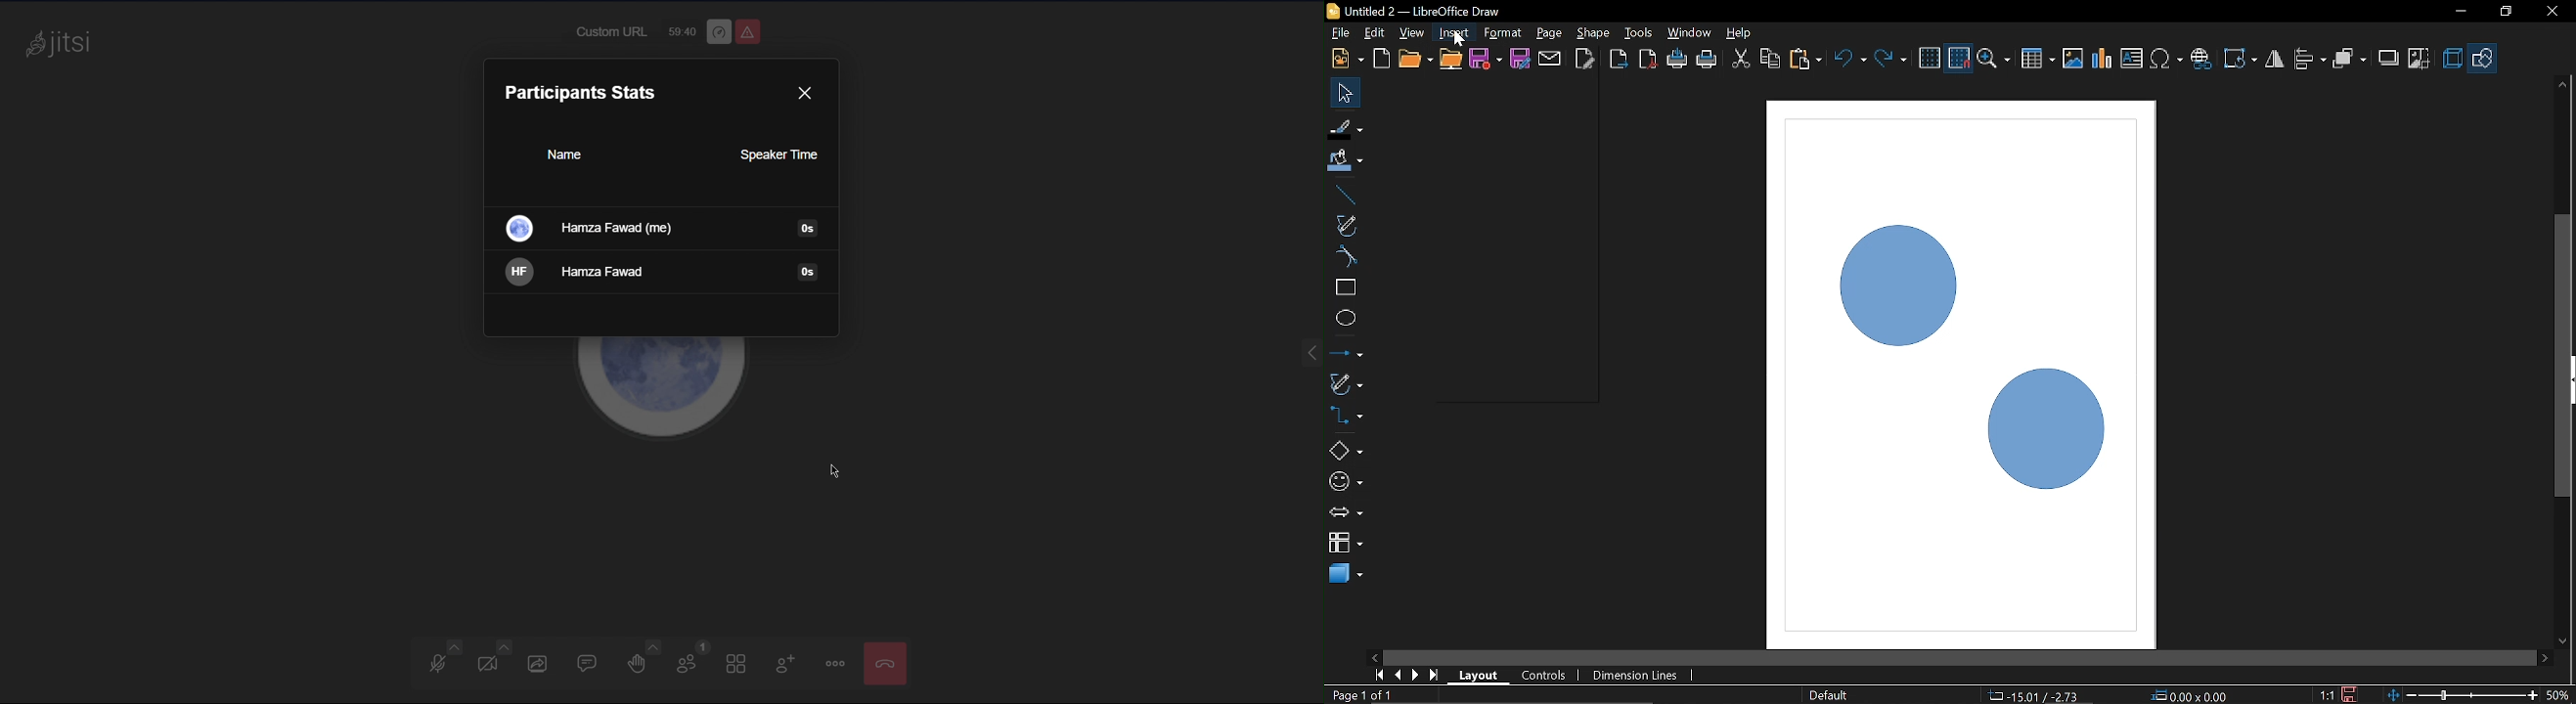  Describe the element at coordinates (1301, 353) in the screenshot. I see `menu` at that location.